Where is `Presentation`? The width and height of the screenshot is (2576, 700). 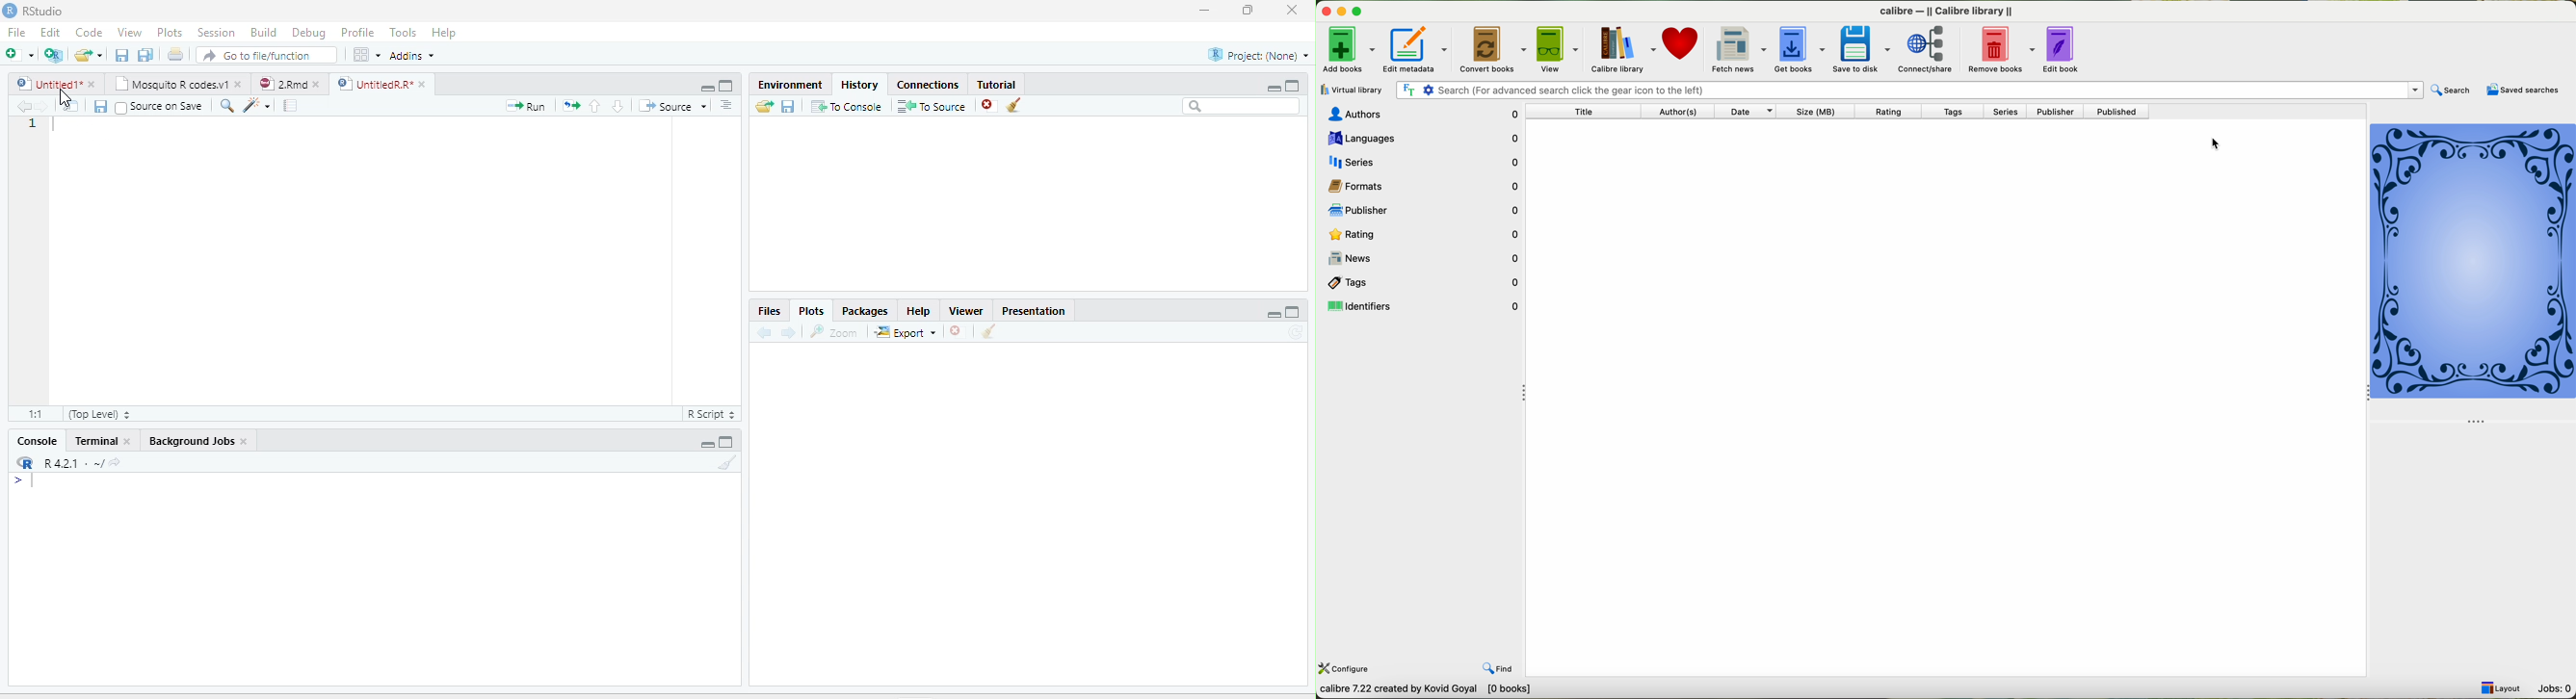 Presentation is located at coordinates (1034, 309).